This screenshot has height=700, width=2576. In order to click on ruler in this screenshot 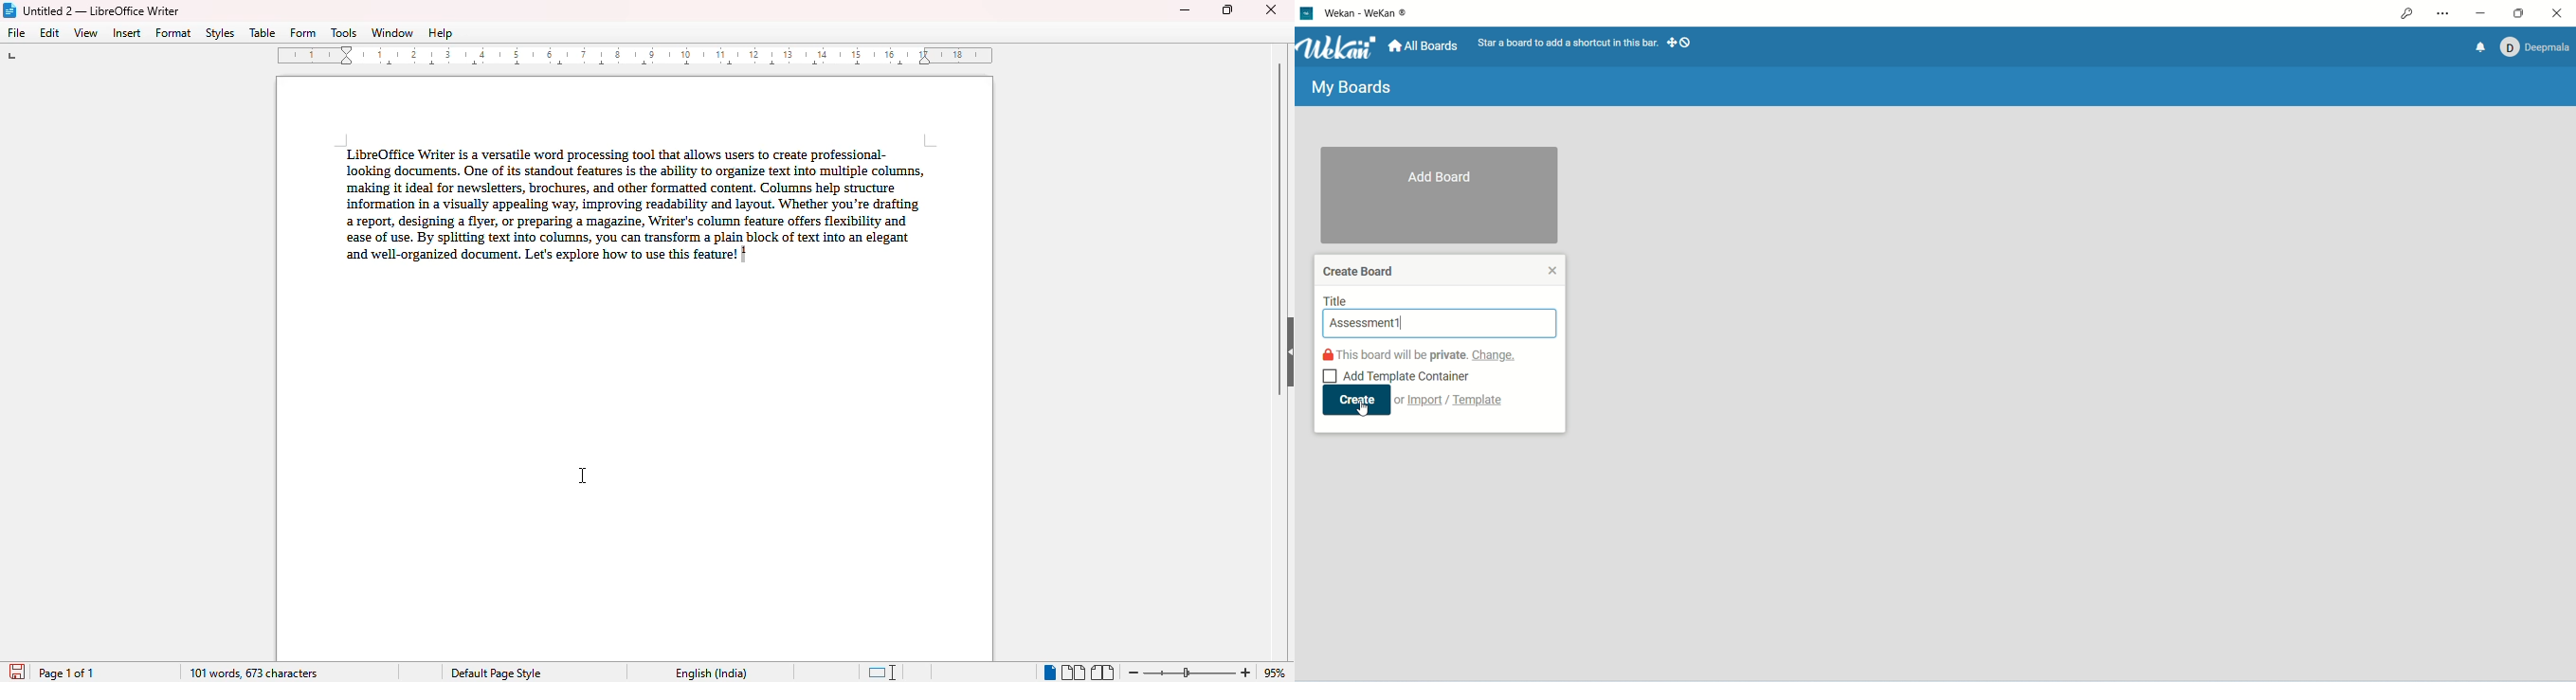, I will do `click(638, 56)`.